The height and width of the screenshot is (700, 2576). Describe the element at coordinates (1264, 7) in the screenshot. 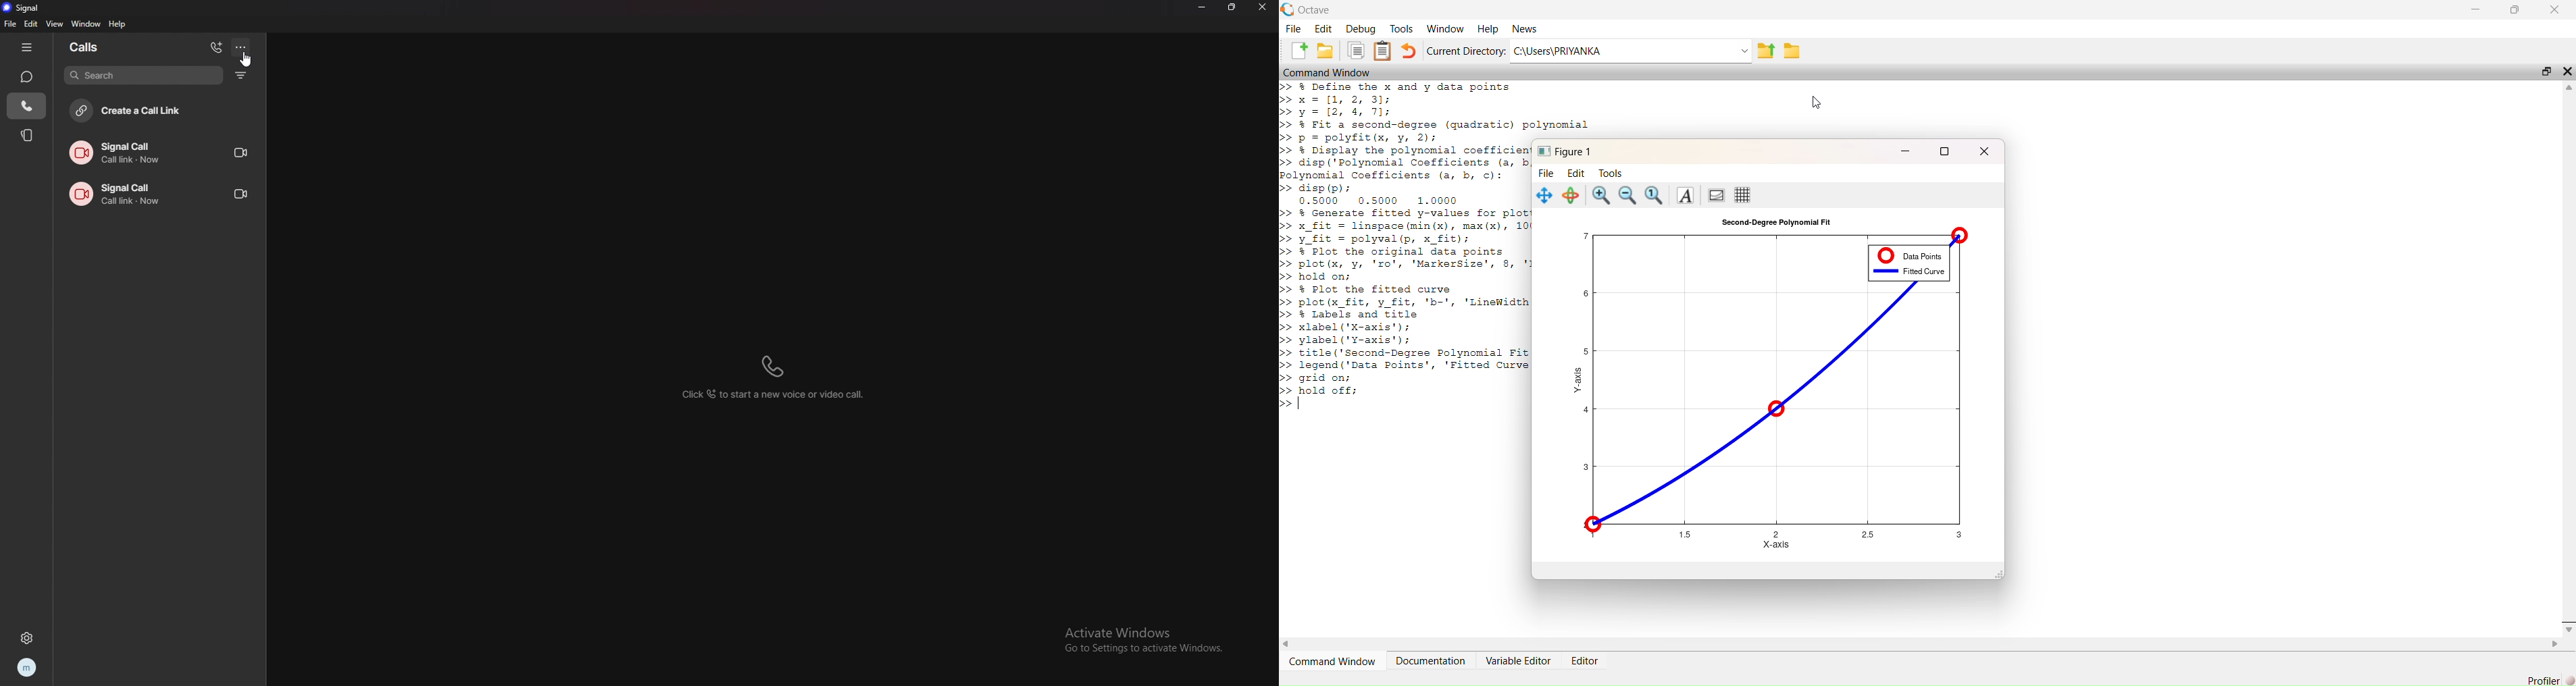

I see `close` at that location.